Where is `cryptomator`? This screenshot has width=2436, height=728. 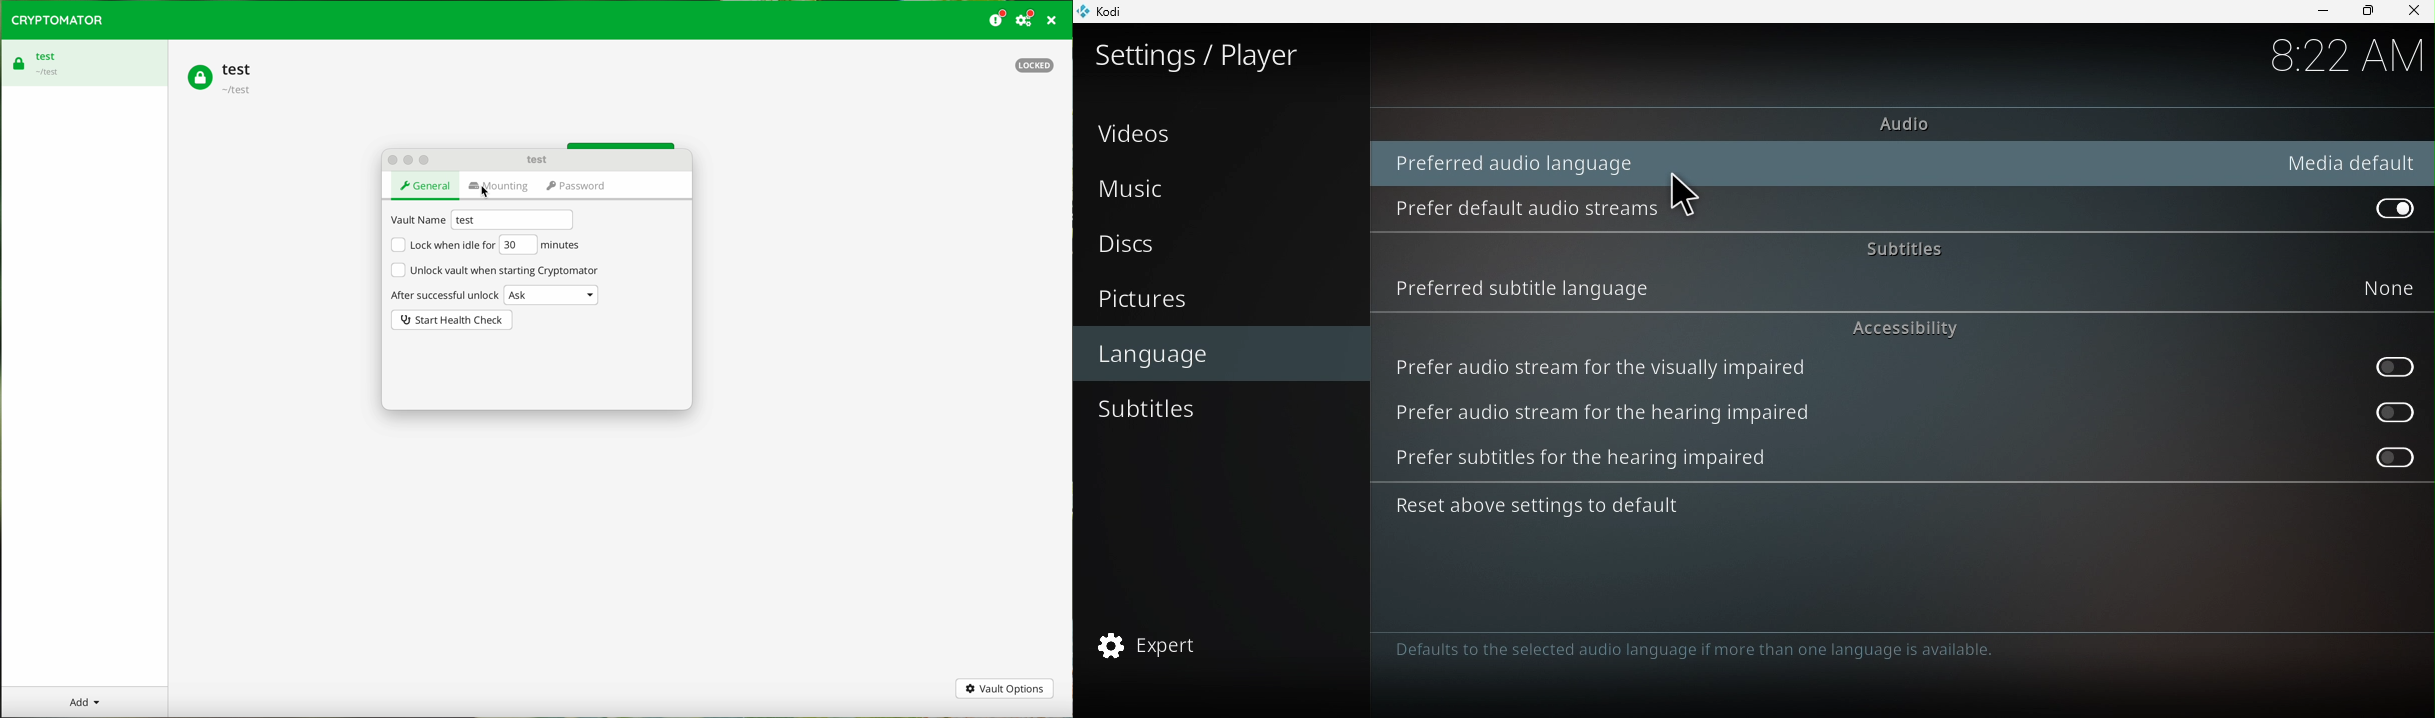
cryptomator is located at coordinates (57, 21).